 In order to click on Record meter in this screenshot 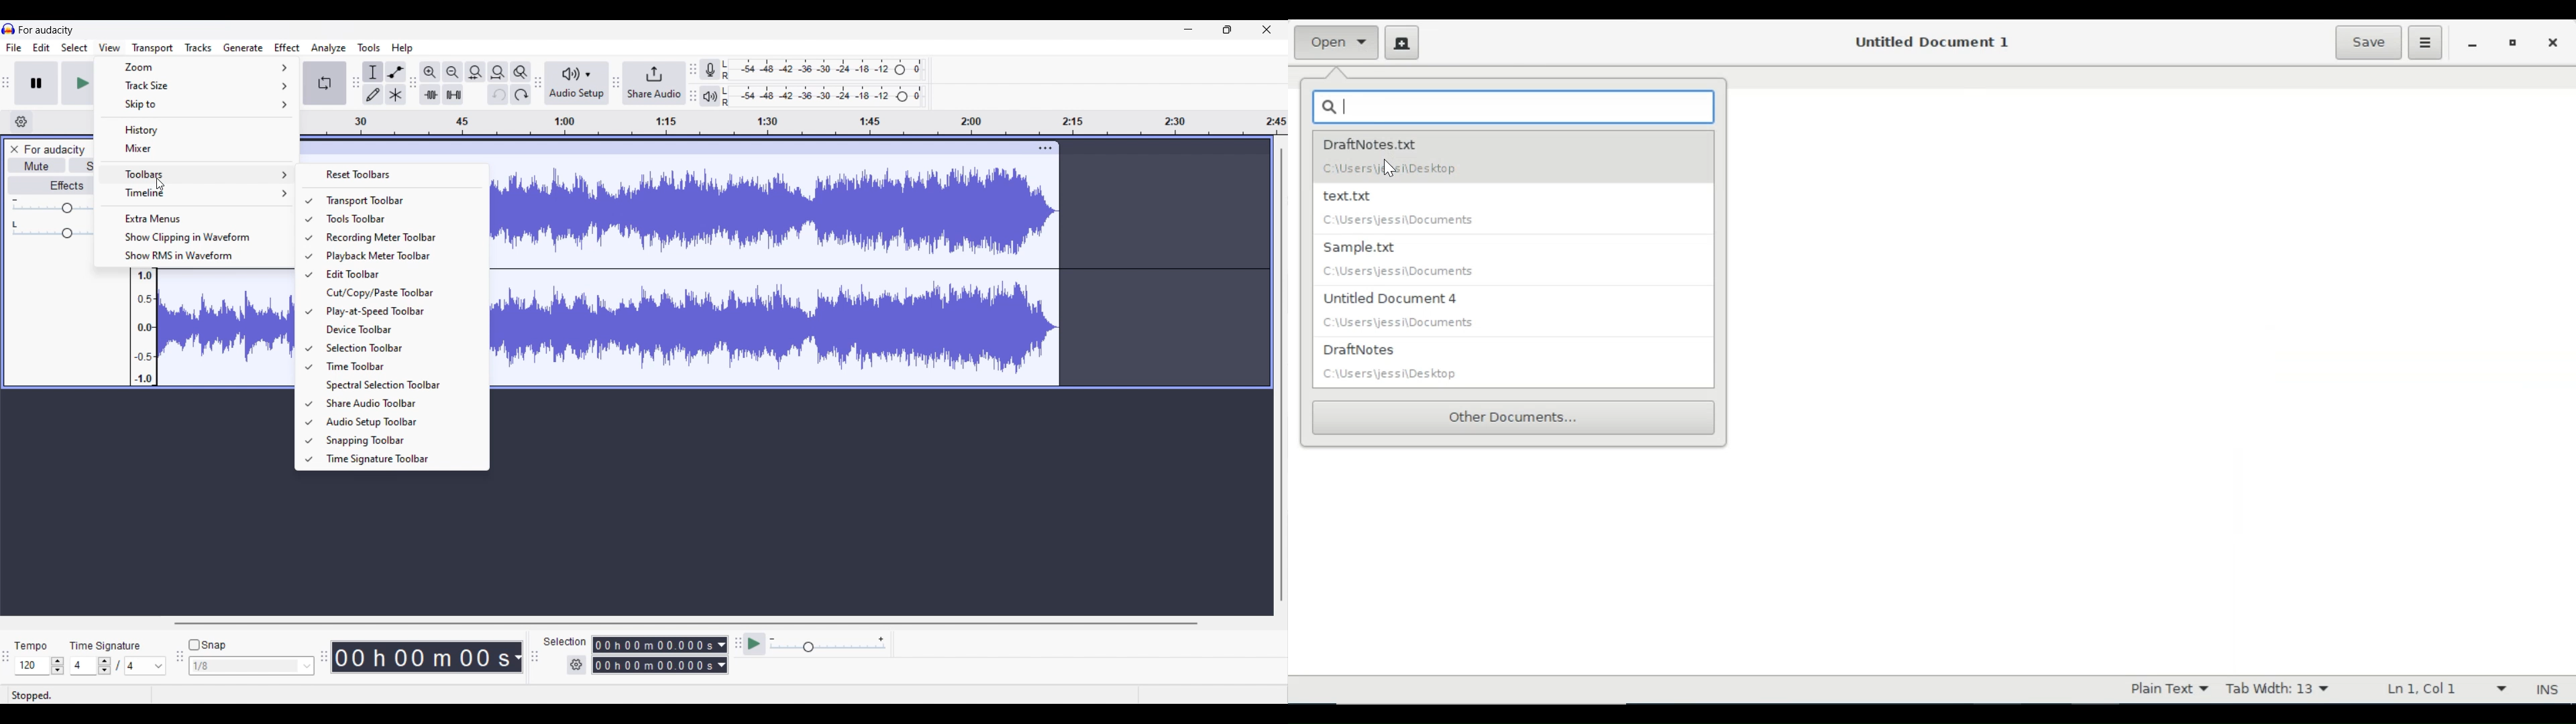, I will do `click(710, 70)`.